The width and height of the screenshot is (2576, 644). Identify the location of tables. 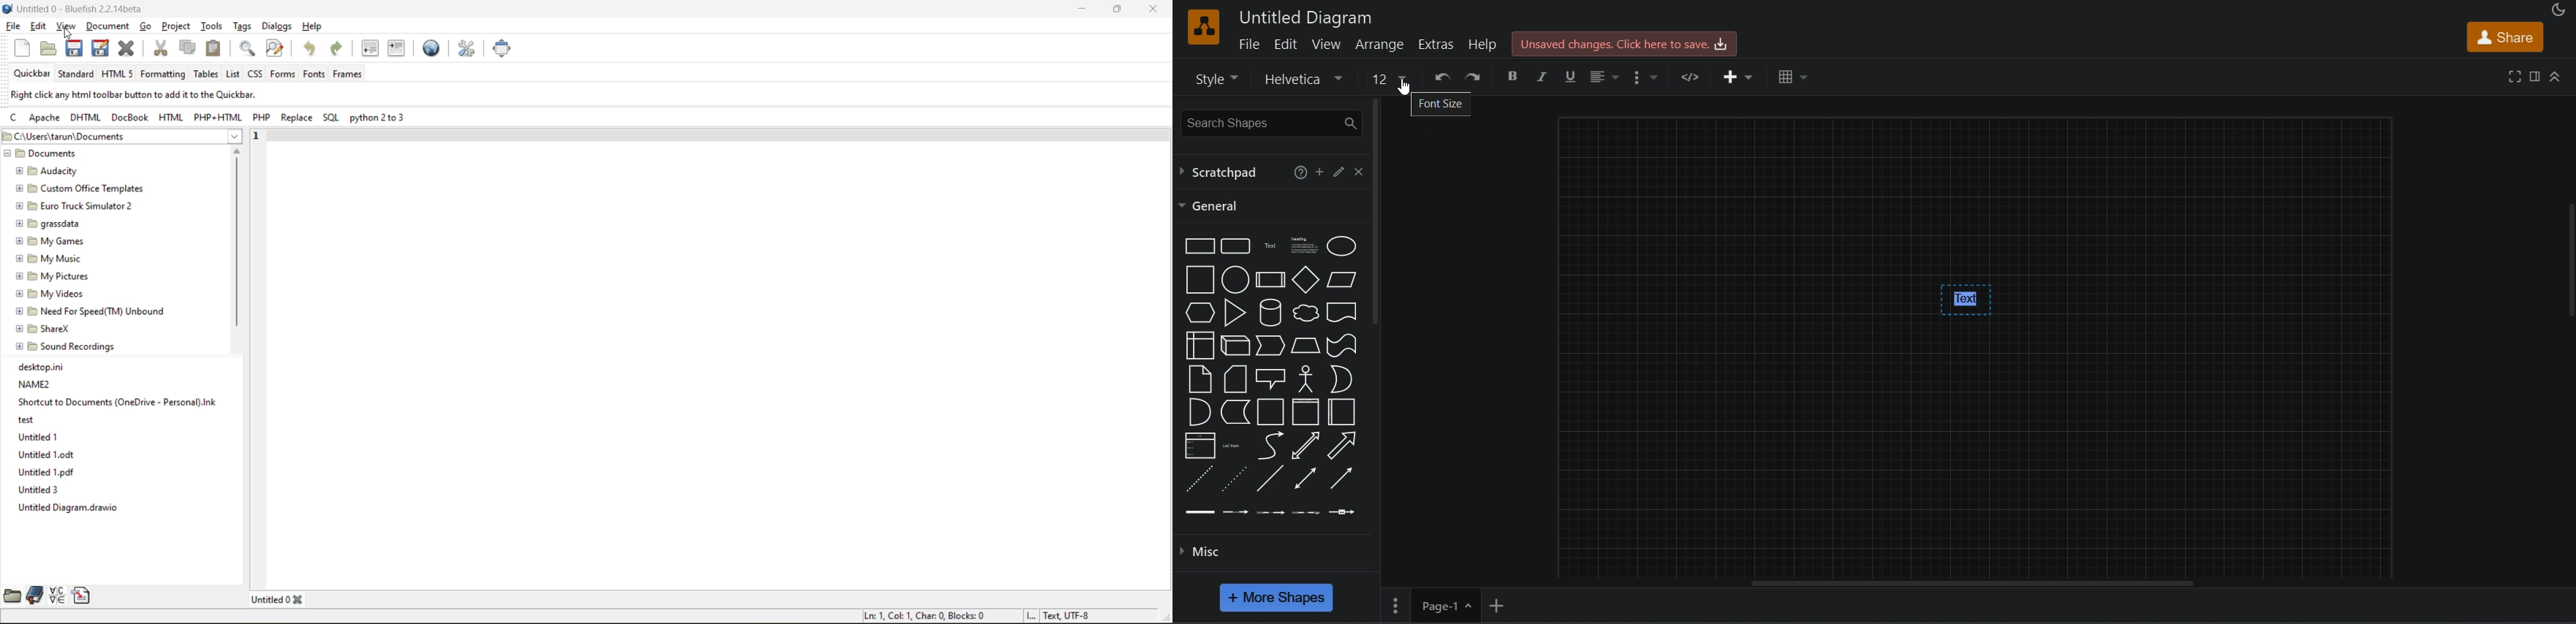
(204, 74).